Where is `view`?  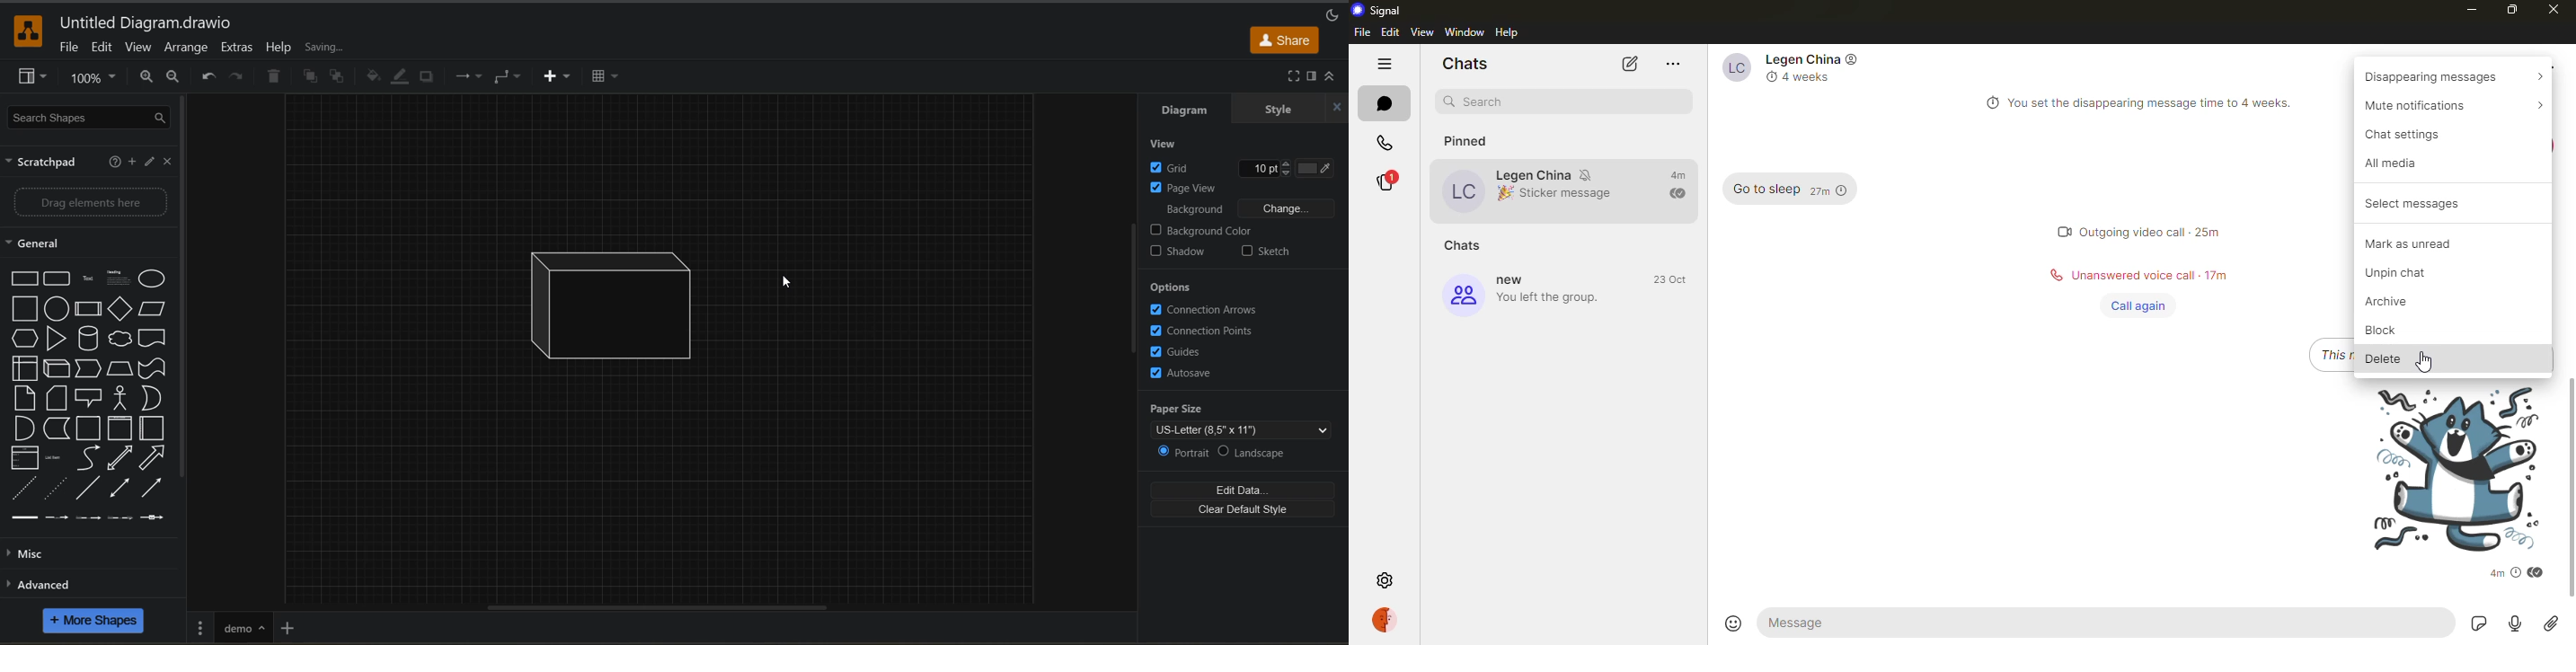 view is located at coordinates (1173, 144).